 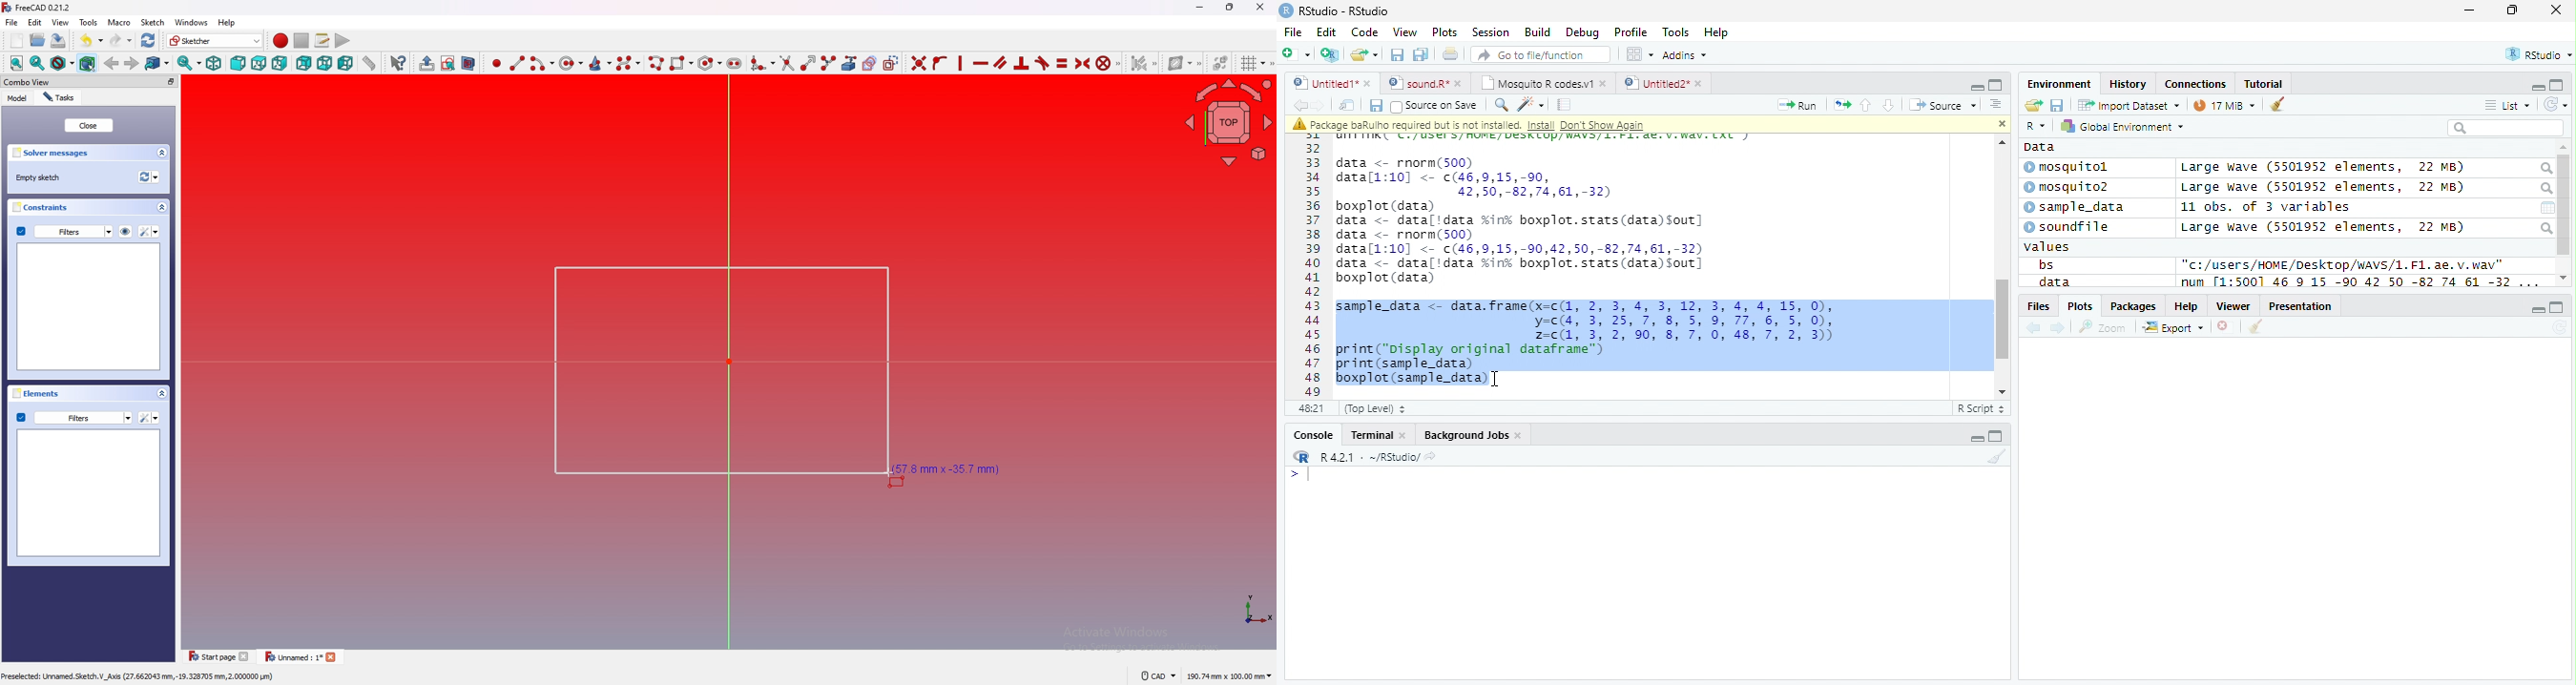 What do you see at coordinates (1199, 9) in the screenshot?
I see `minimize` at bounding box center [1199, 9].